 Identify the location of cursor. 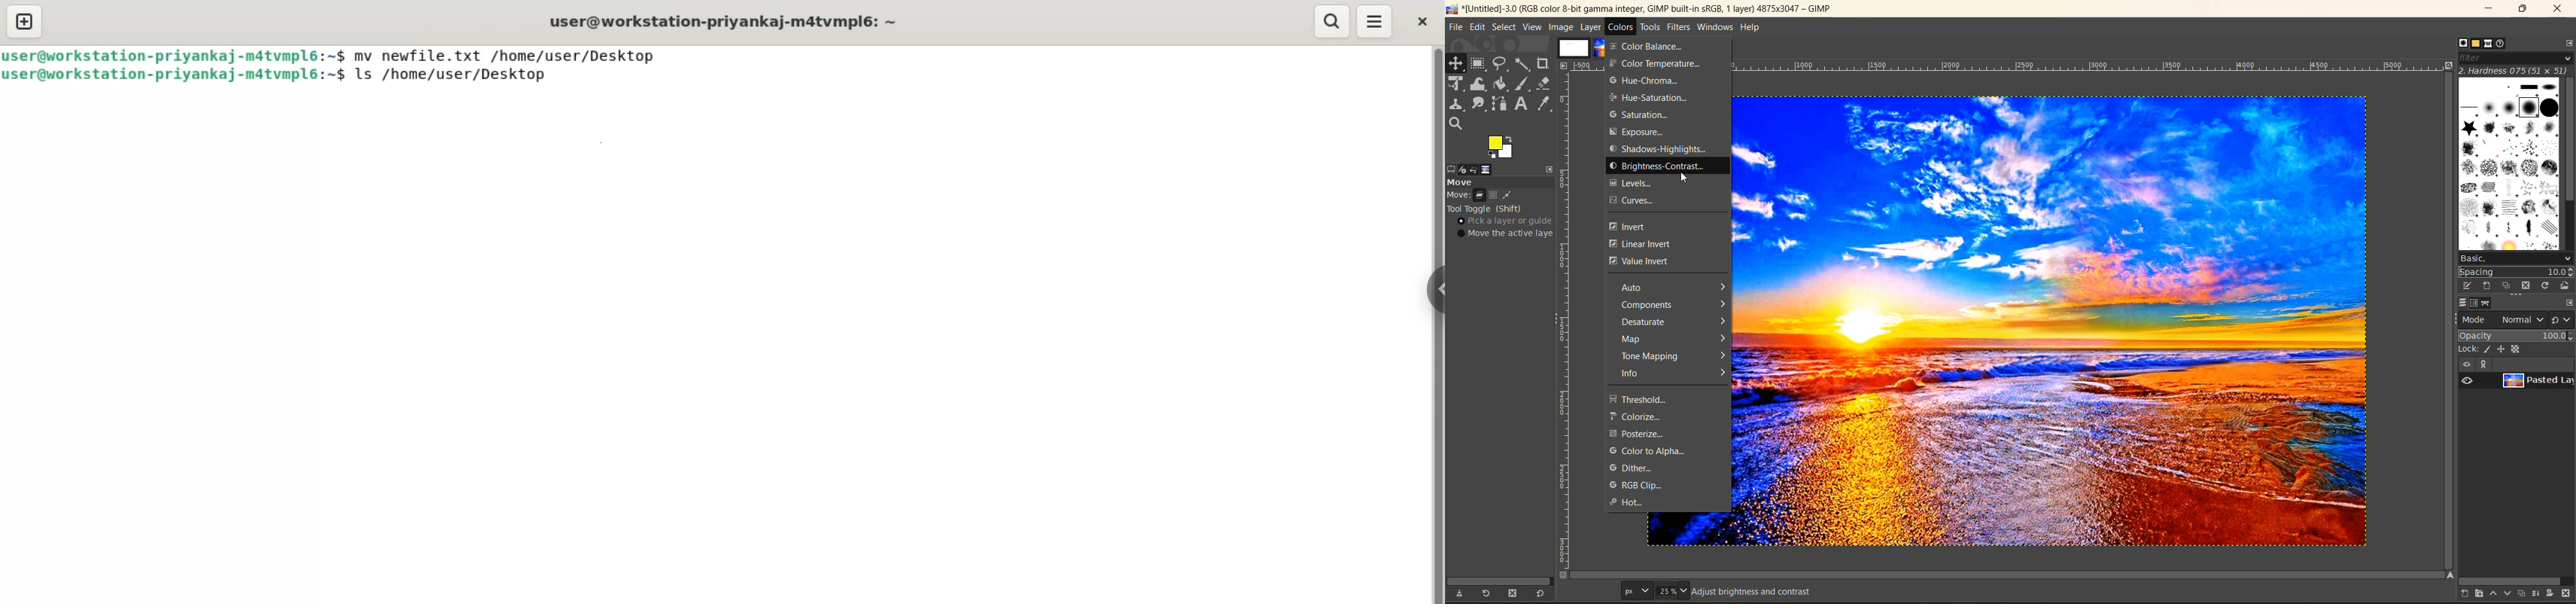
(1687, 178).